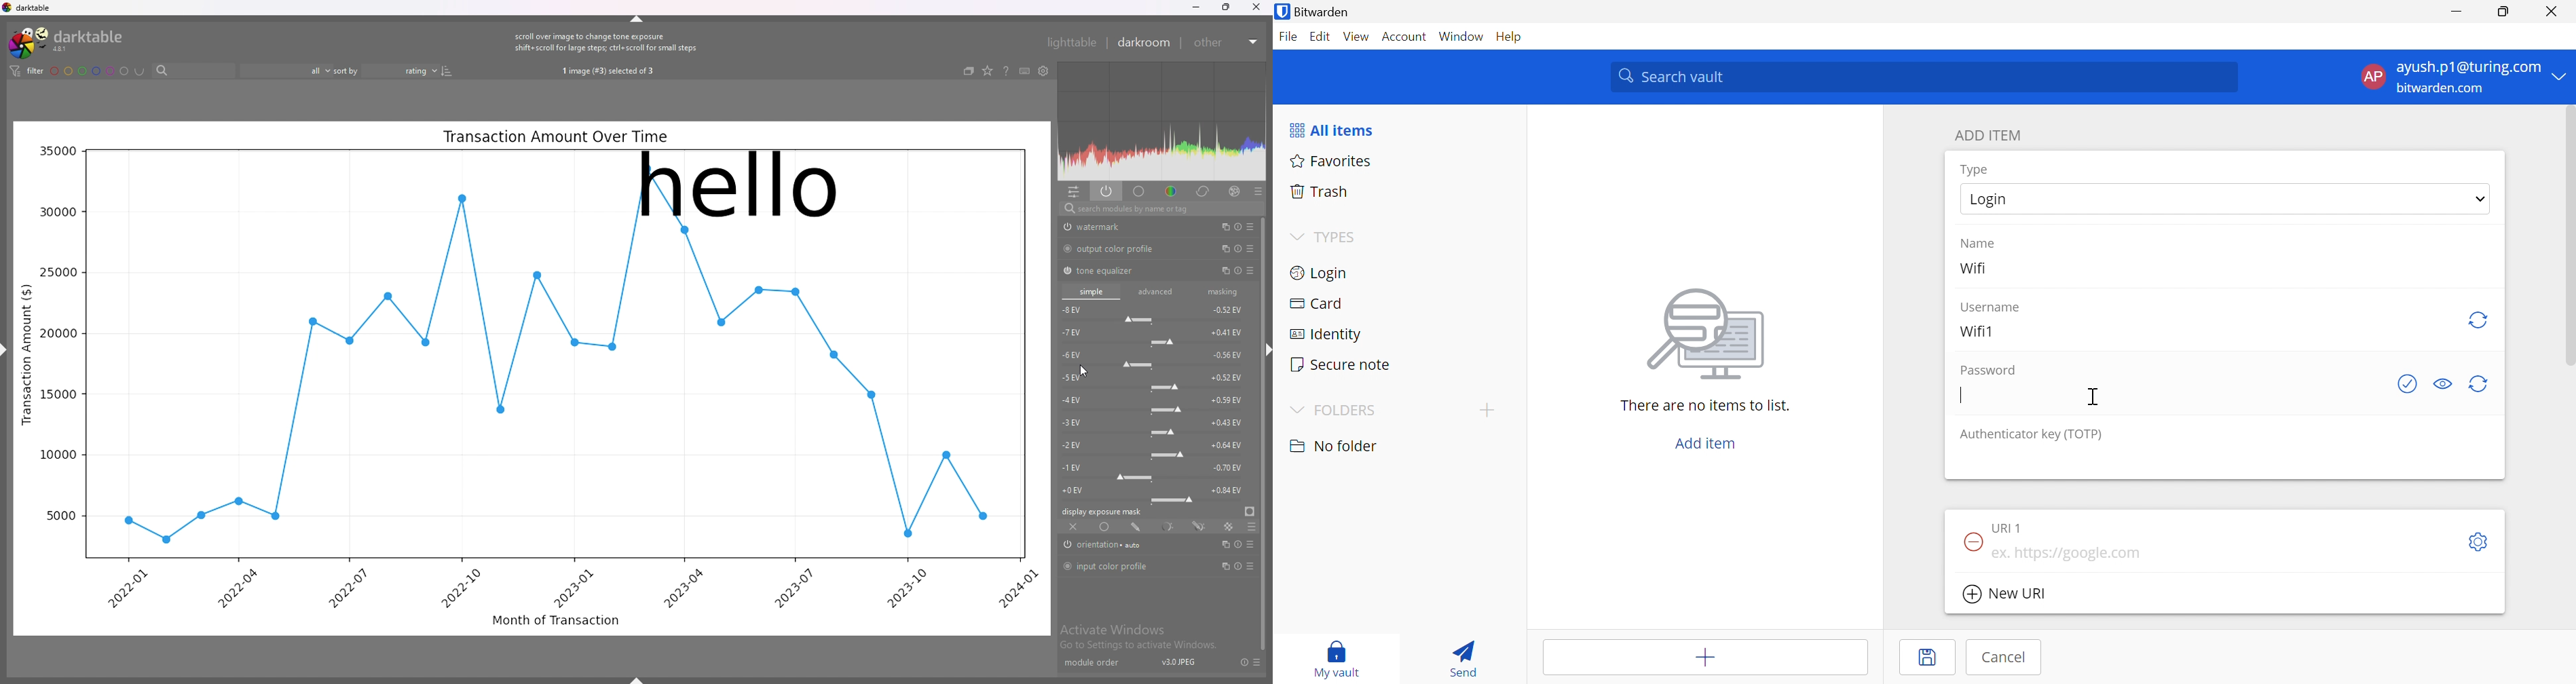 This screenshot has height=700, width=2576. What do you see at coordinates (1153, 313) in the screenshot?
I see `-8 EV force` at bounding box center [1153, 313].